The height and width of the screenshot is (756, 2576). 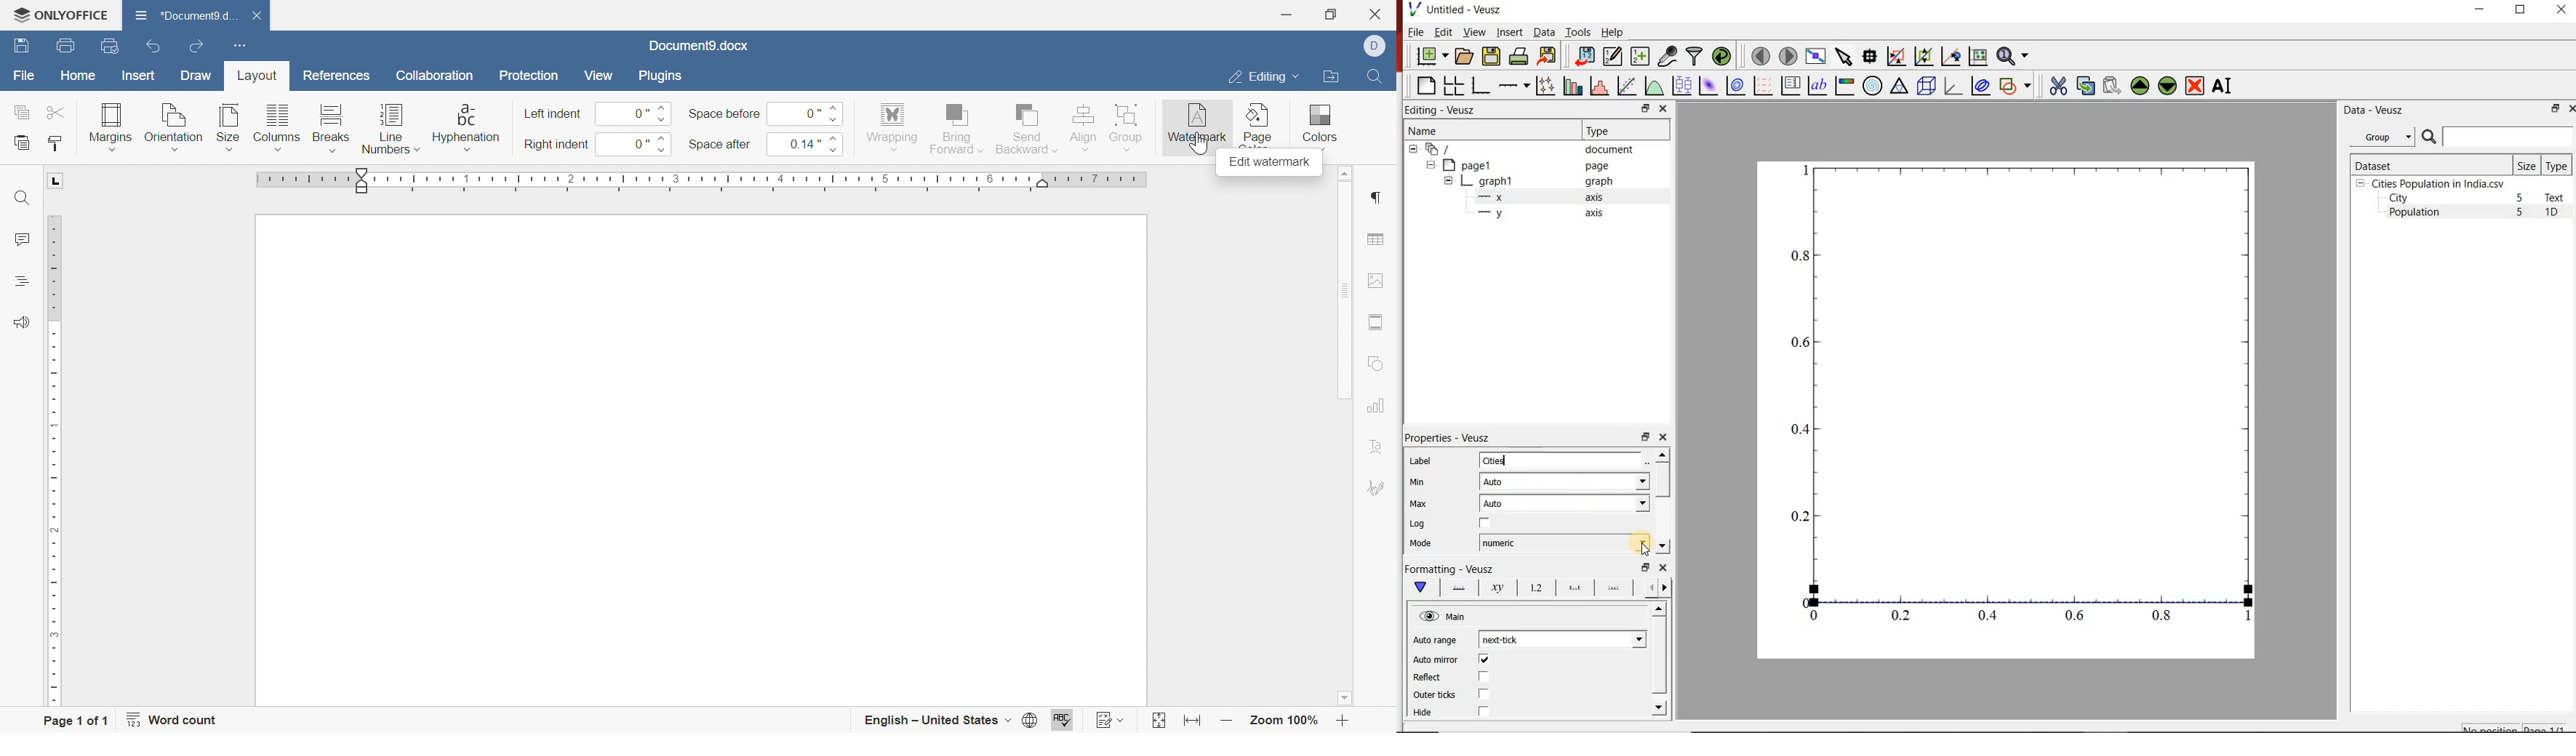 I want to click on Main, so click(x=1443, y=616).